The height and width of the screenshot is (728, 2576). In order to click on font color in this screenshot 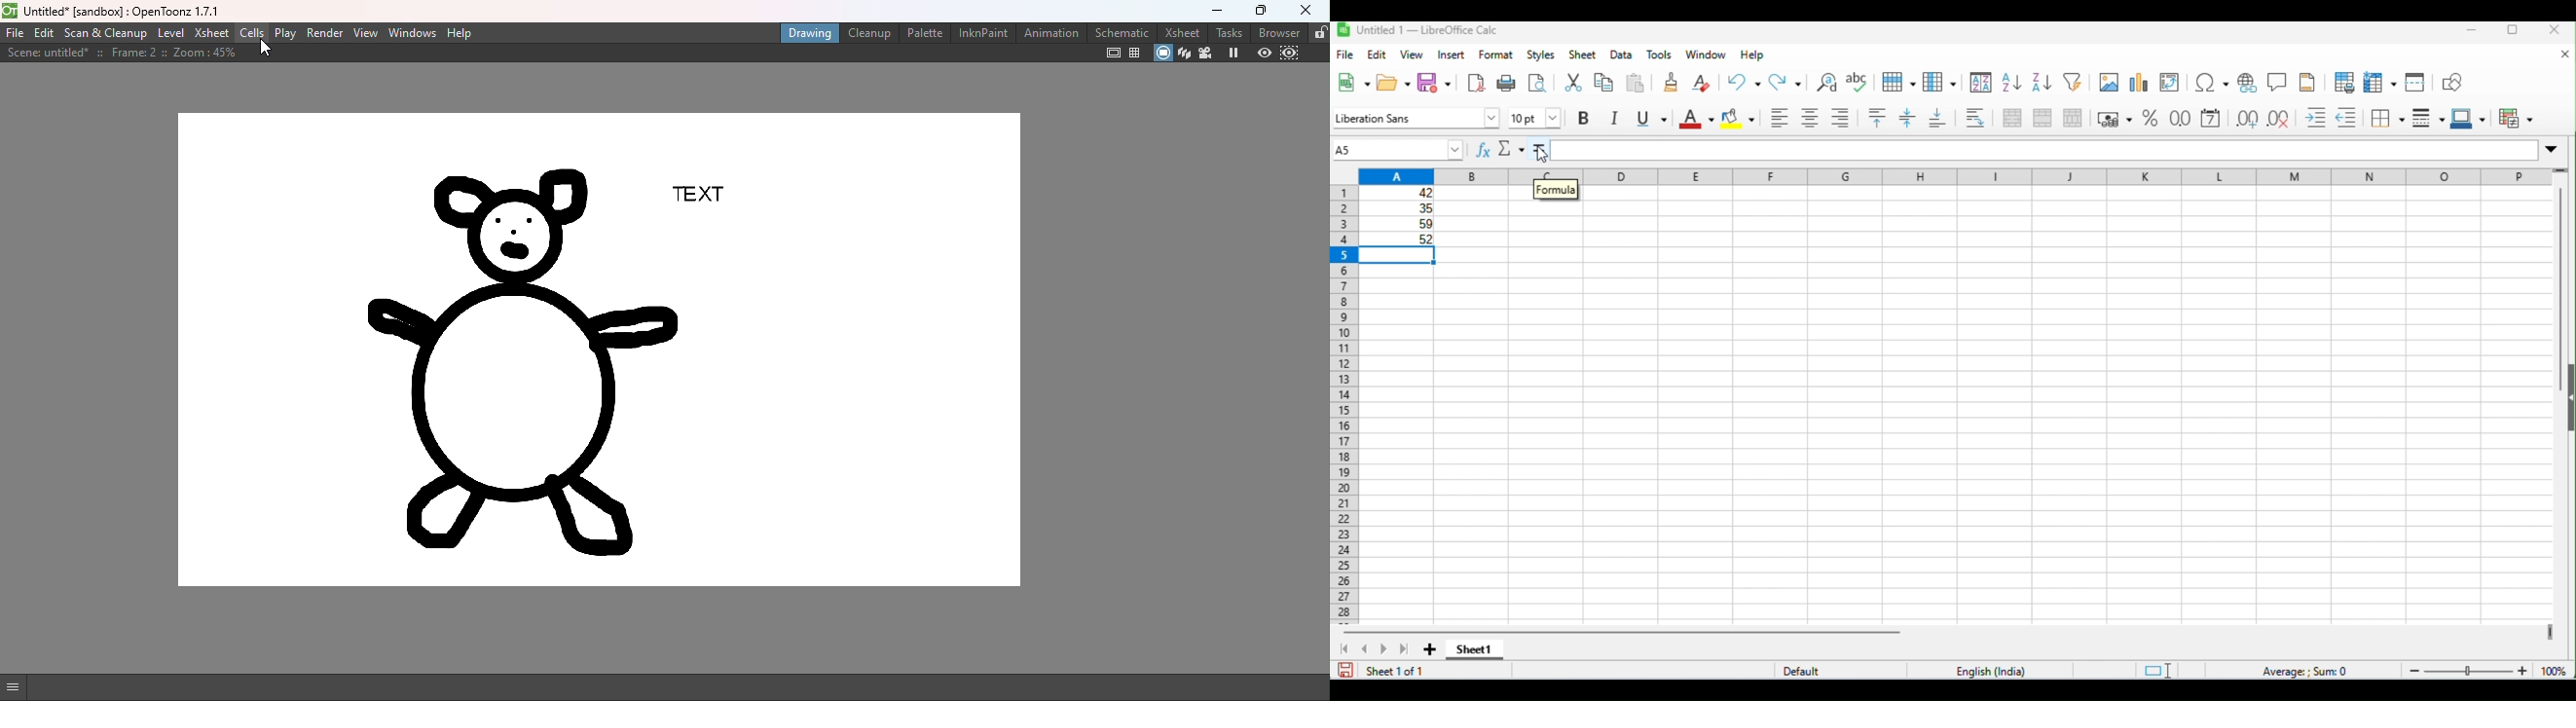, I will do `click(1696, 117)`.